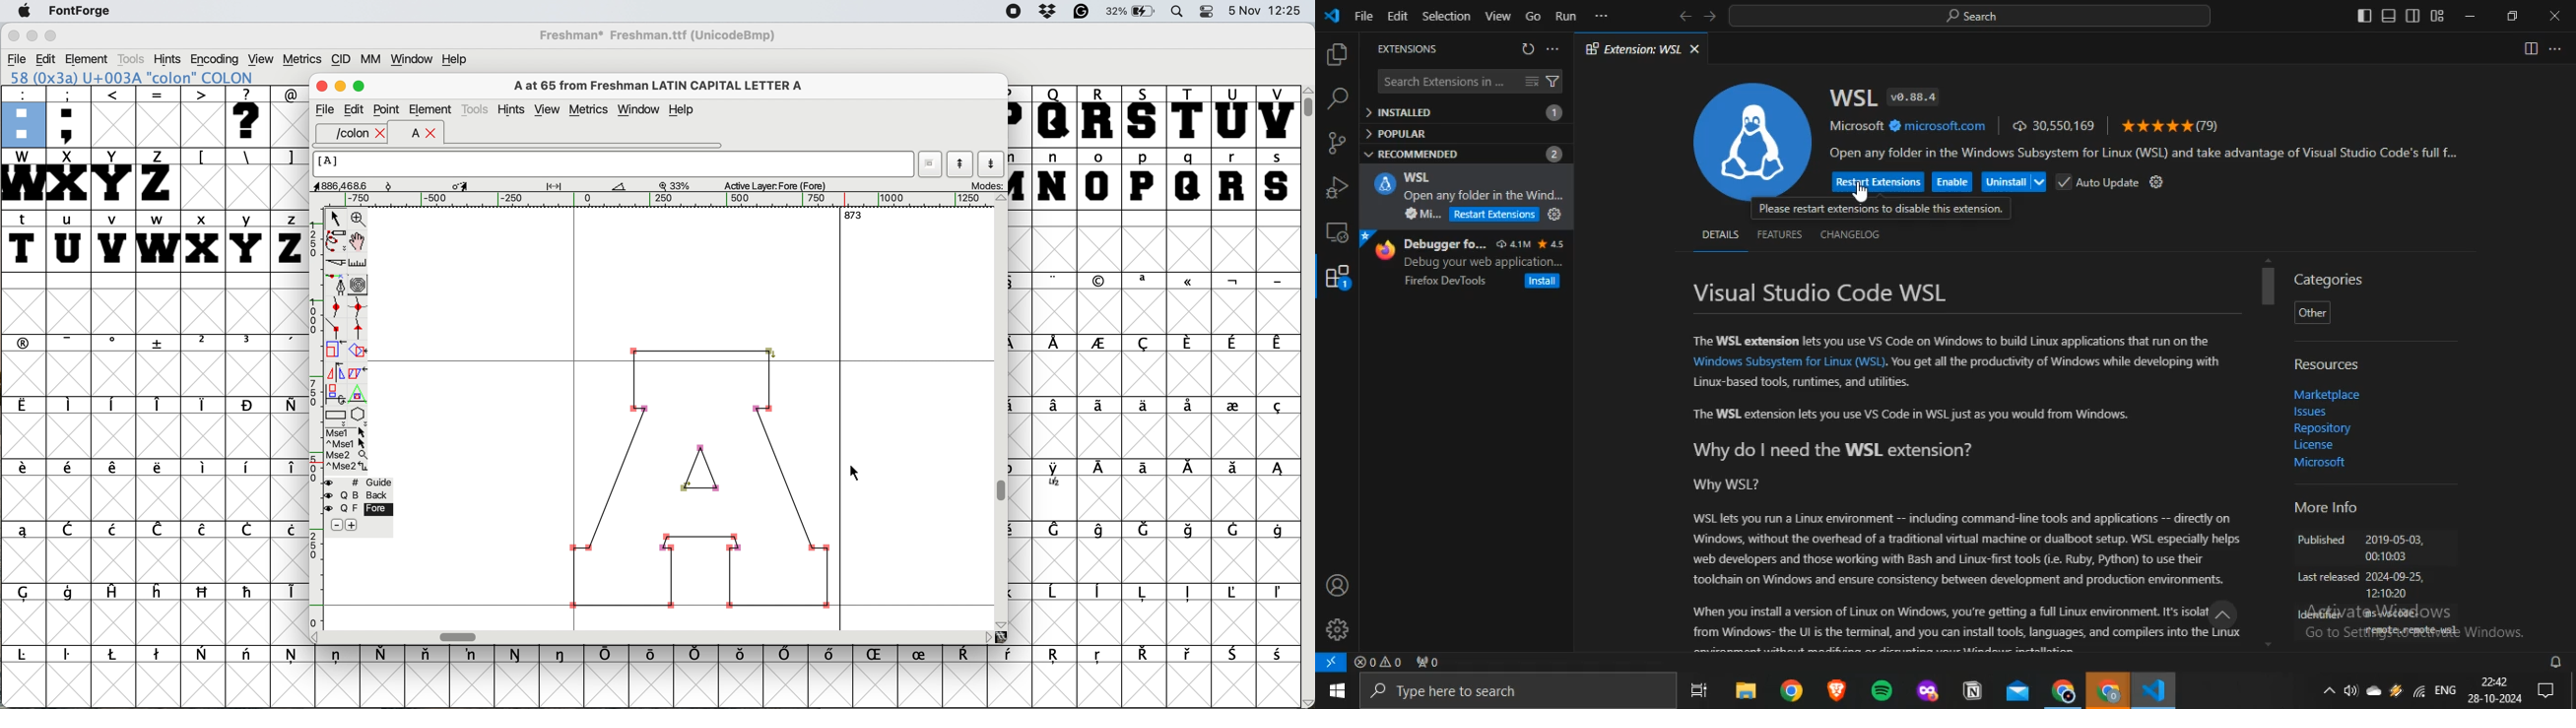  What do you see at coordinates (1103, 469) in the screenshot?
I see `symbol` at bounding box center [1103, 469].